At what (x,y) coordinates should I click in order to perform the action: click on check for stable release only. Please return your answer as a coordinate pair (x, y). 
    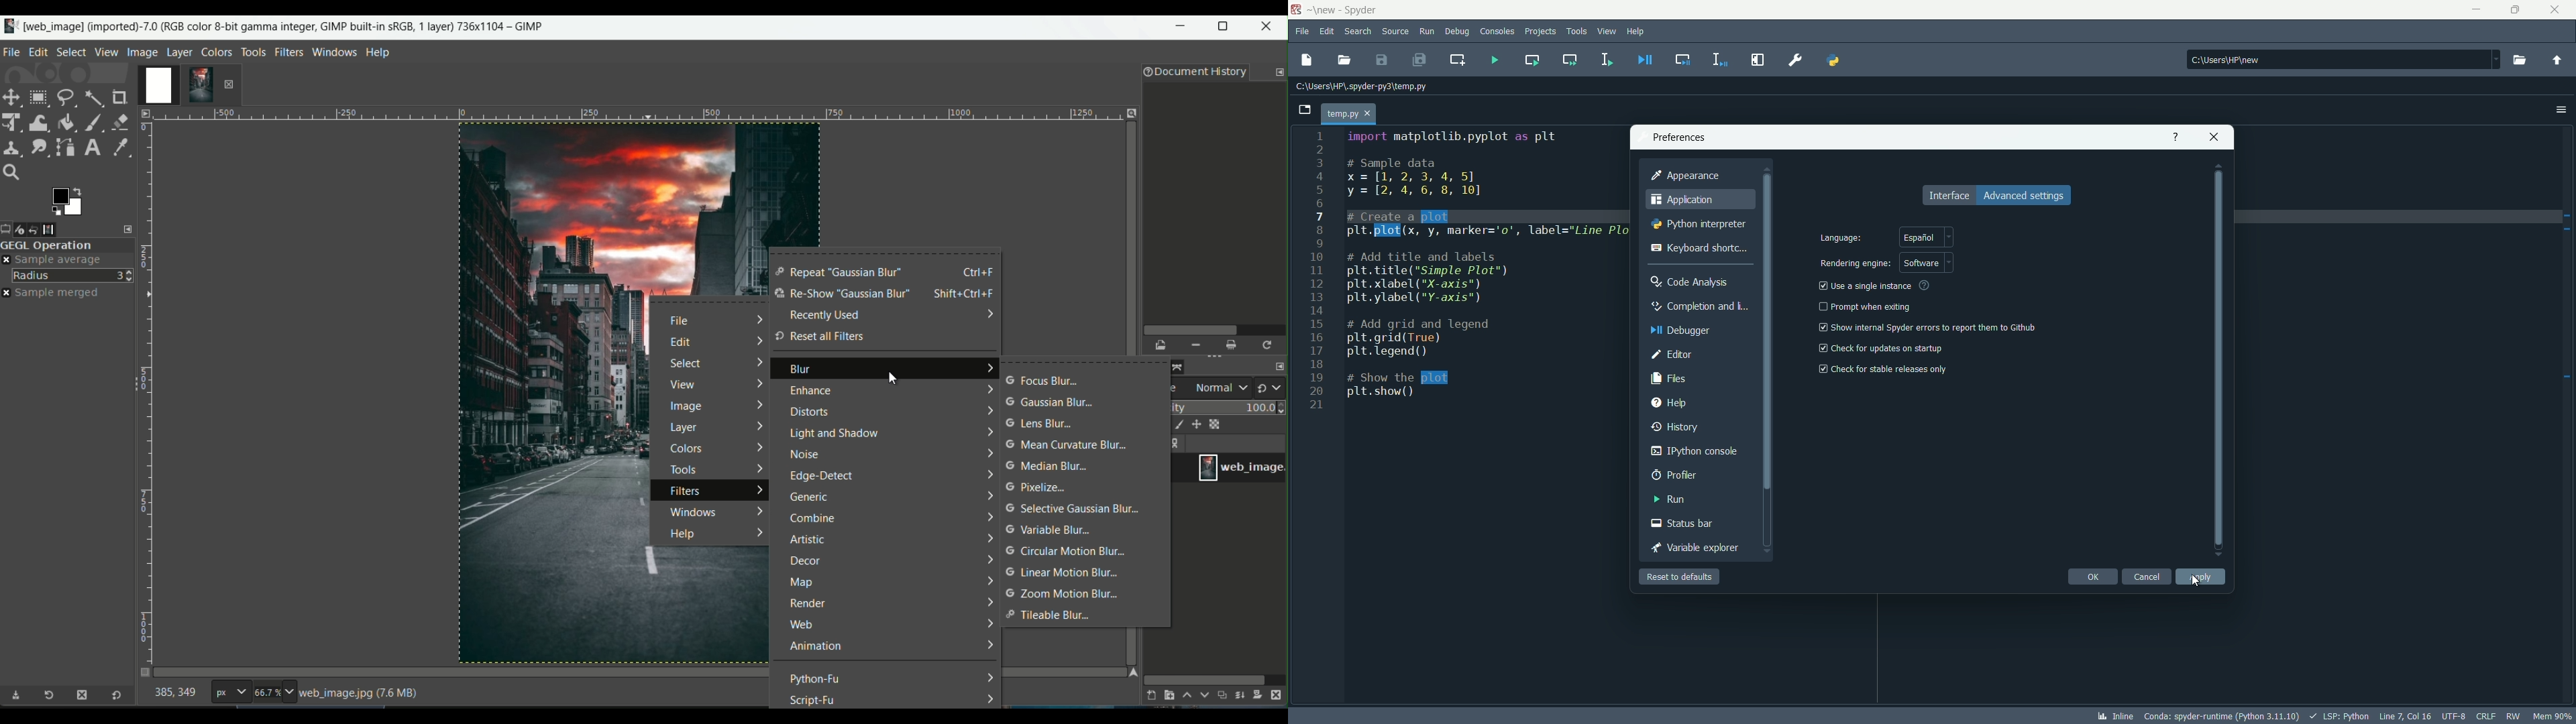
    Looking at the image, I should click on (1890, 369).